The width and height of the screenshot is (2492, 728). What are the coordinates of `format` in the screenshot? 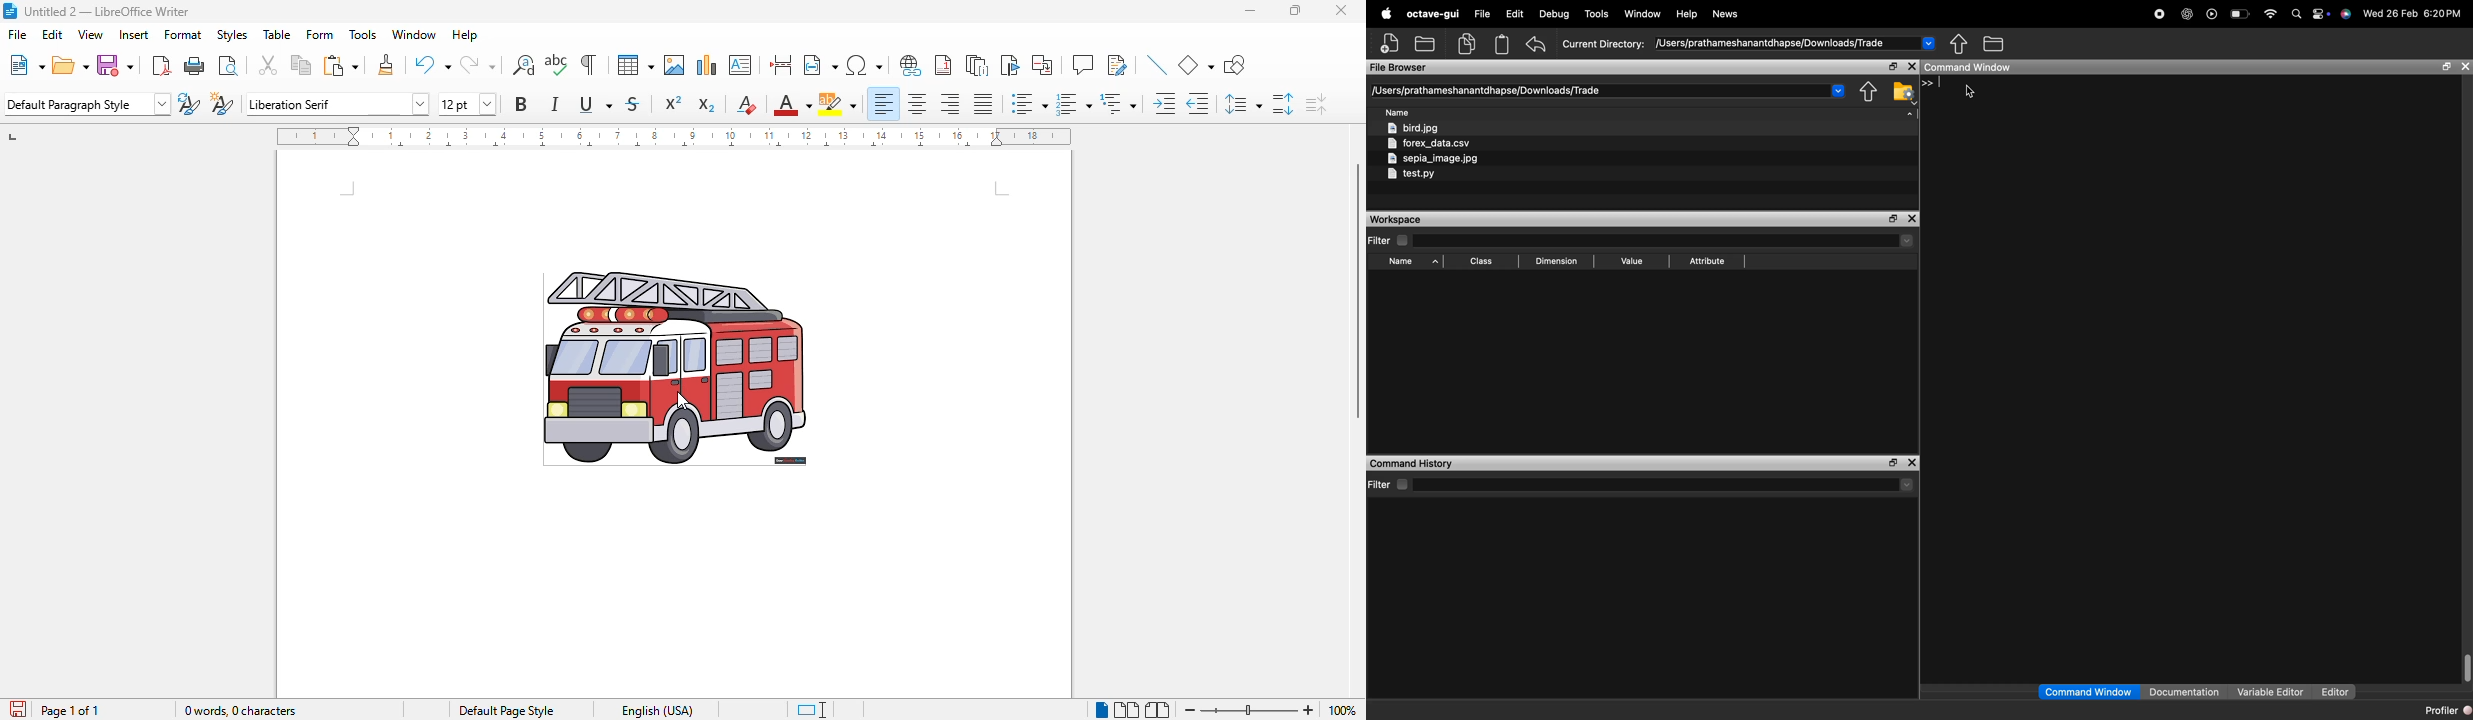 It's located at (184, 34).